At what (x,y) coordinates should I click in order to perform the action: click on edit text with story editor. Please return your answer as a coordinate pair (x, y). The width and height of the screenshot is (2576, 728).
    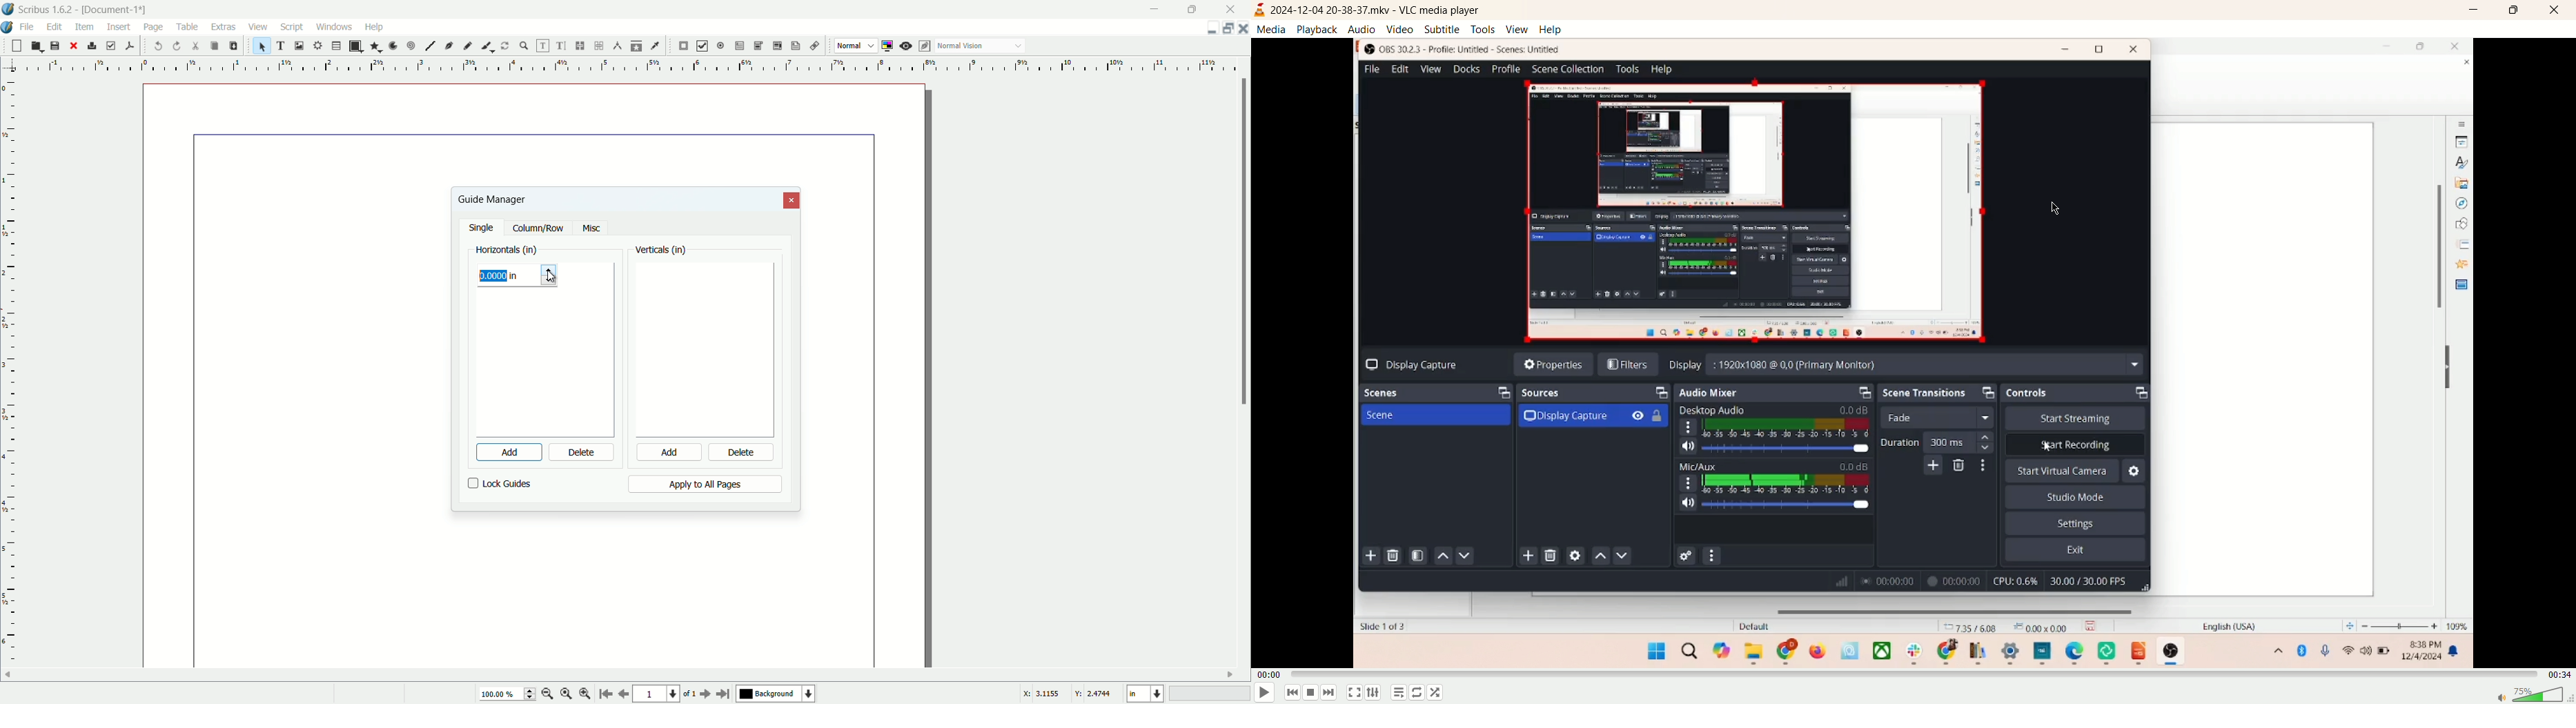
    Looking at the image, I should click on (562, 46).